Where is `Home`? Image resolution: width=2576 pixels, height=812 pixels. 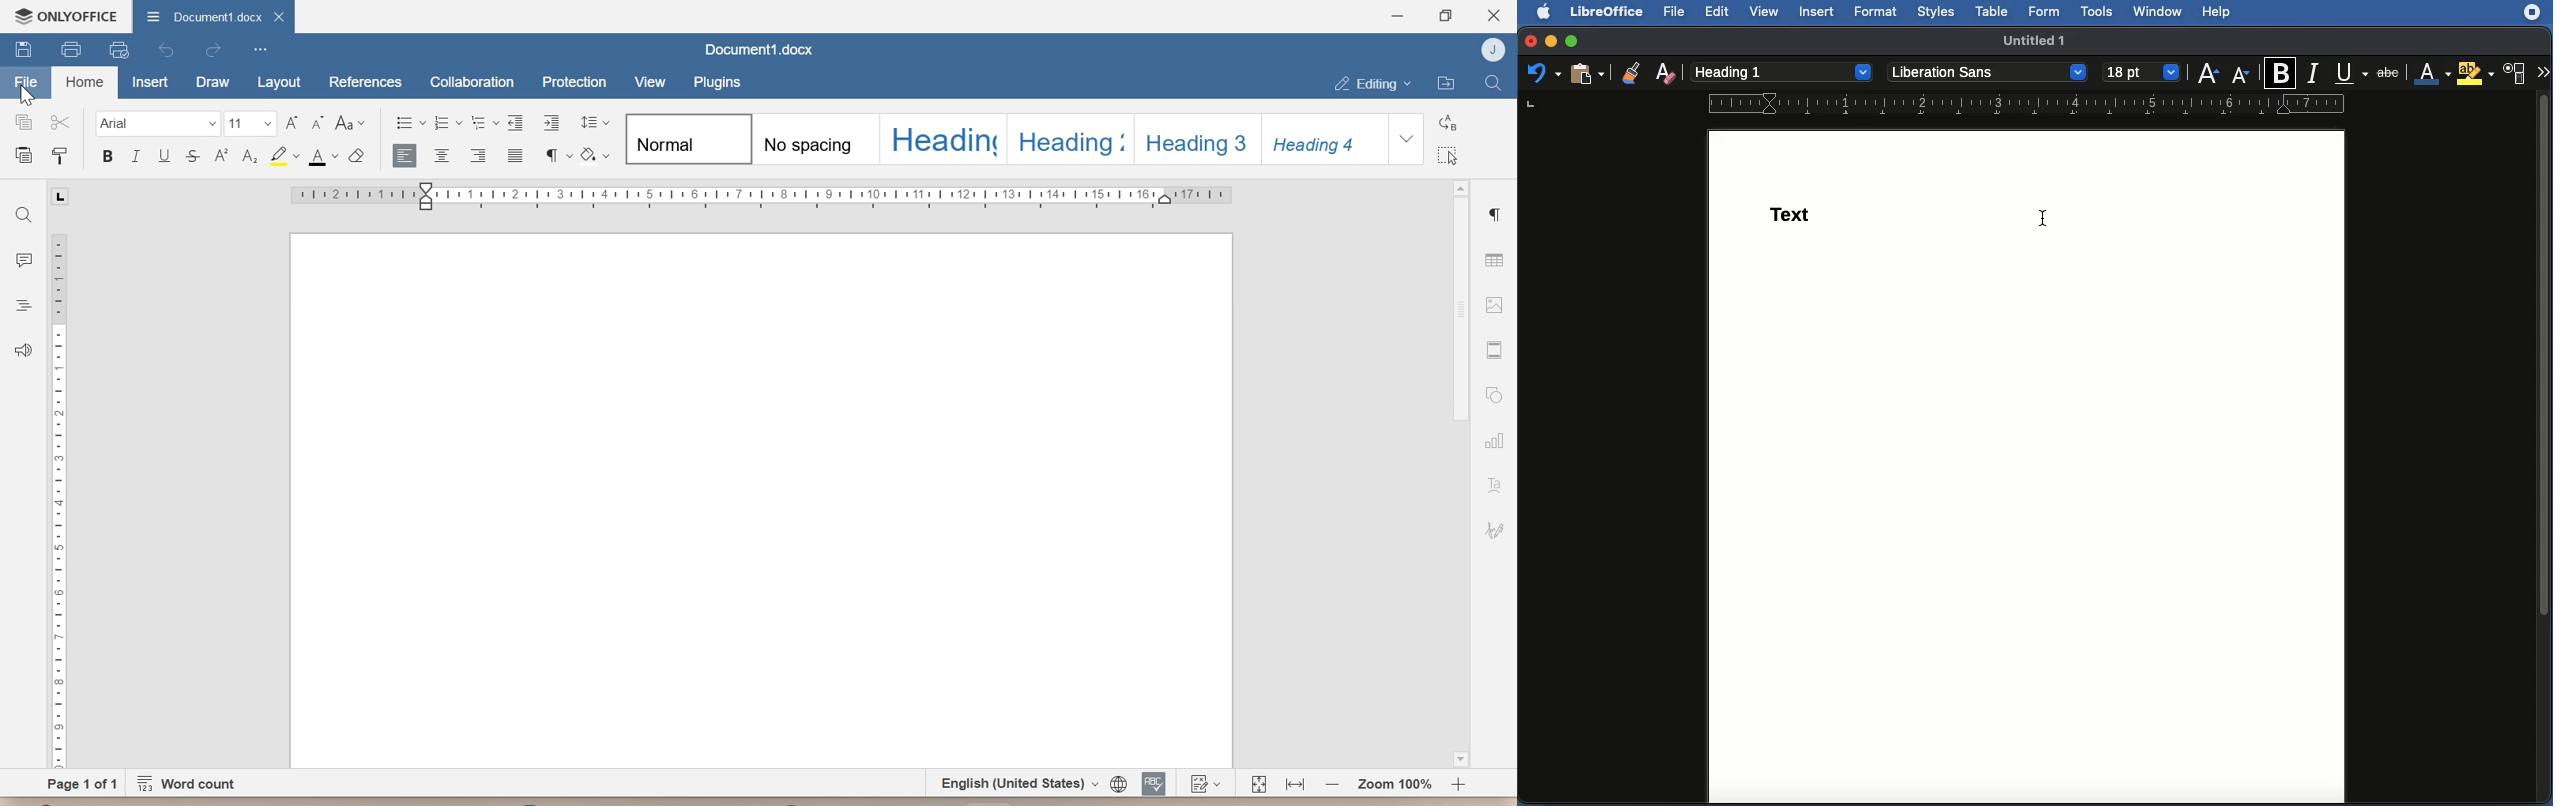 Home is located at coordinates (84, 83).